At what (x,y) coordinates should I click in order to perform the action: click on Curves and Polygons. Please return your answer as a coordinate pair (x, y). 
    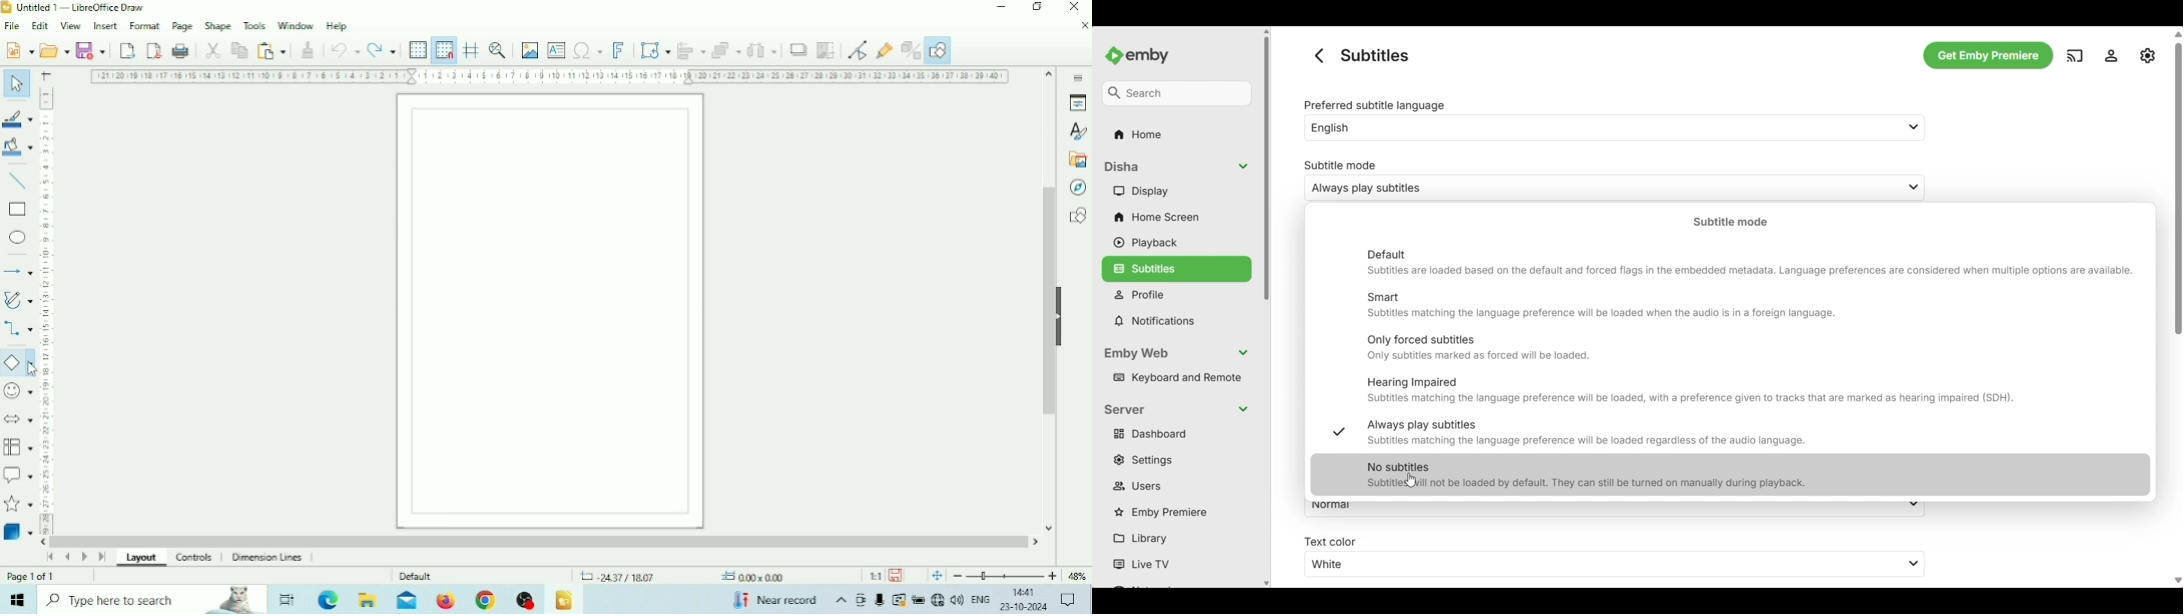
    Looking at the image, I should click on (18, 300).